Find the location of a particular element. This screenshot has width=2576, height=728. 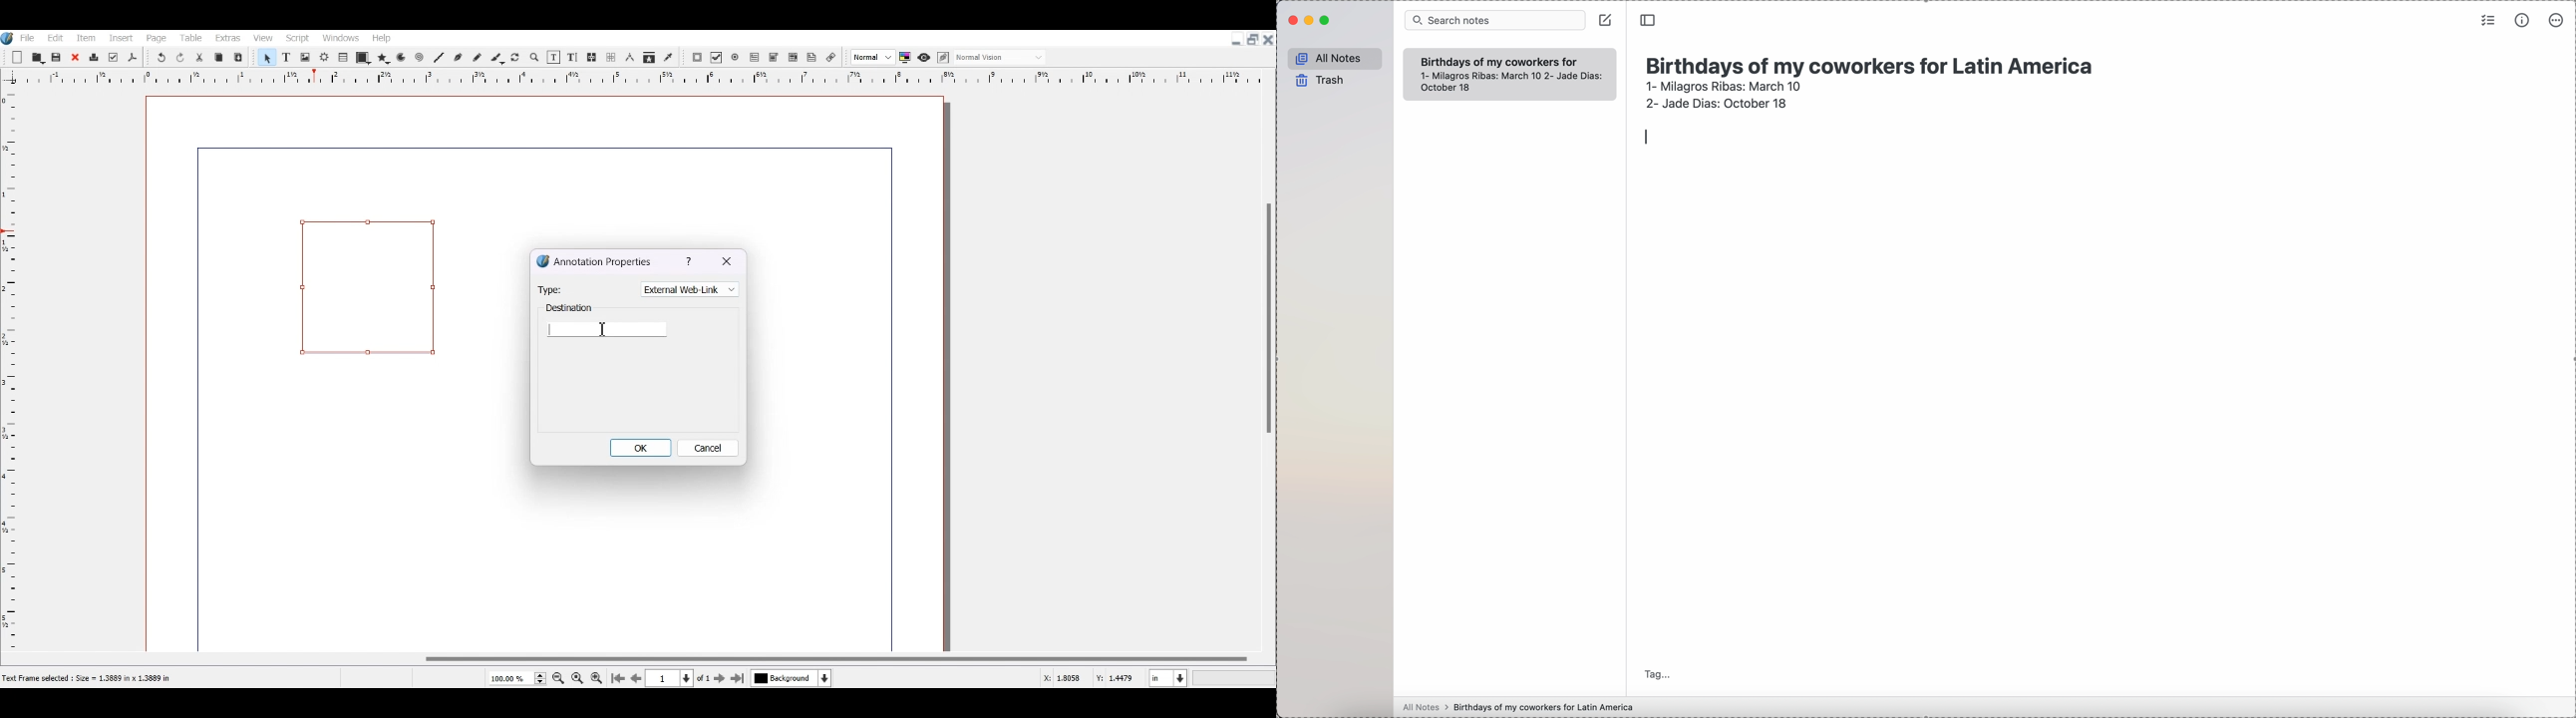

Logo is located at coordinates (8, 38).